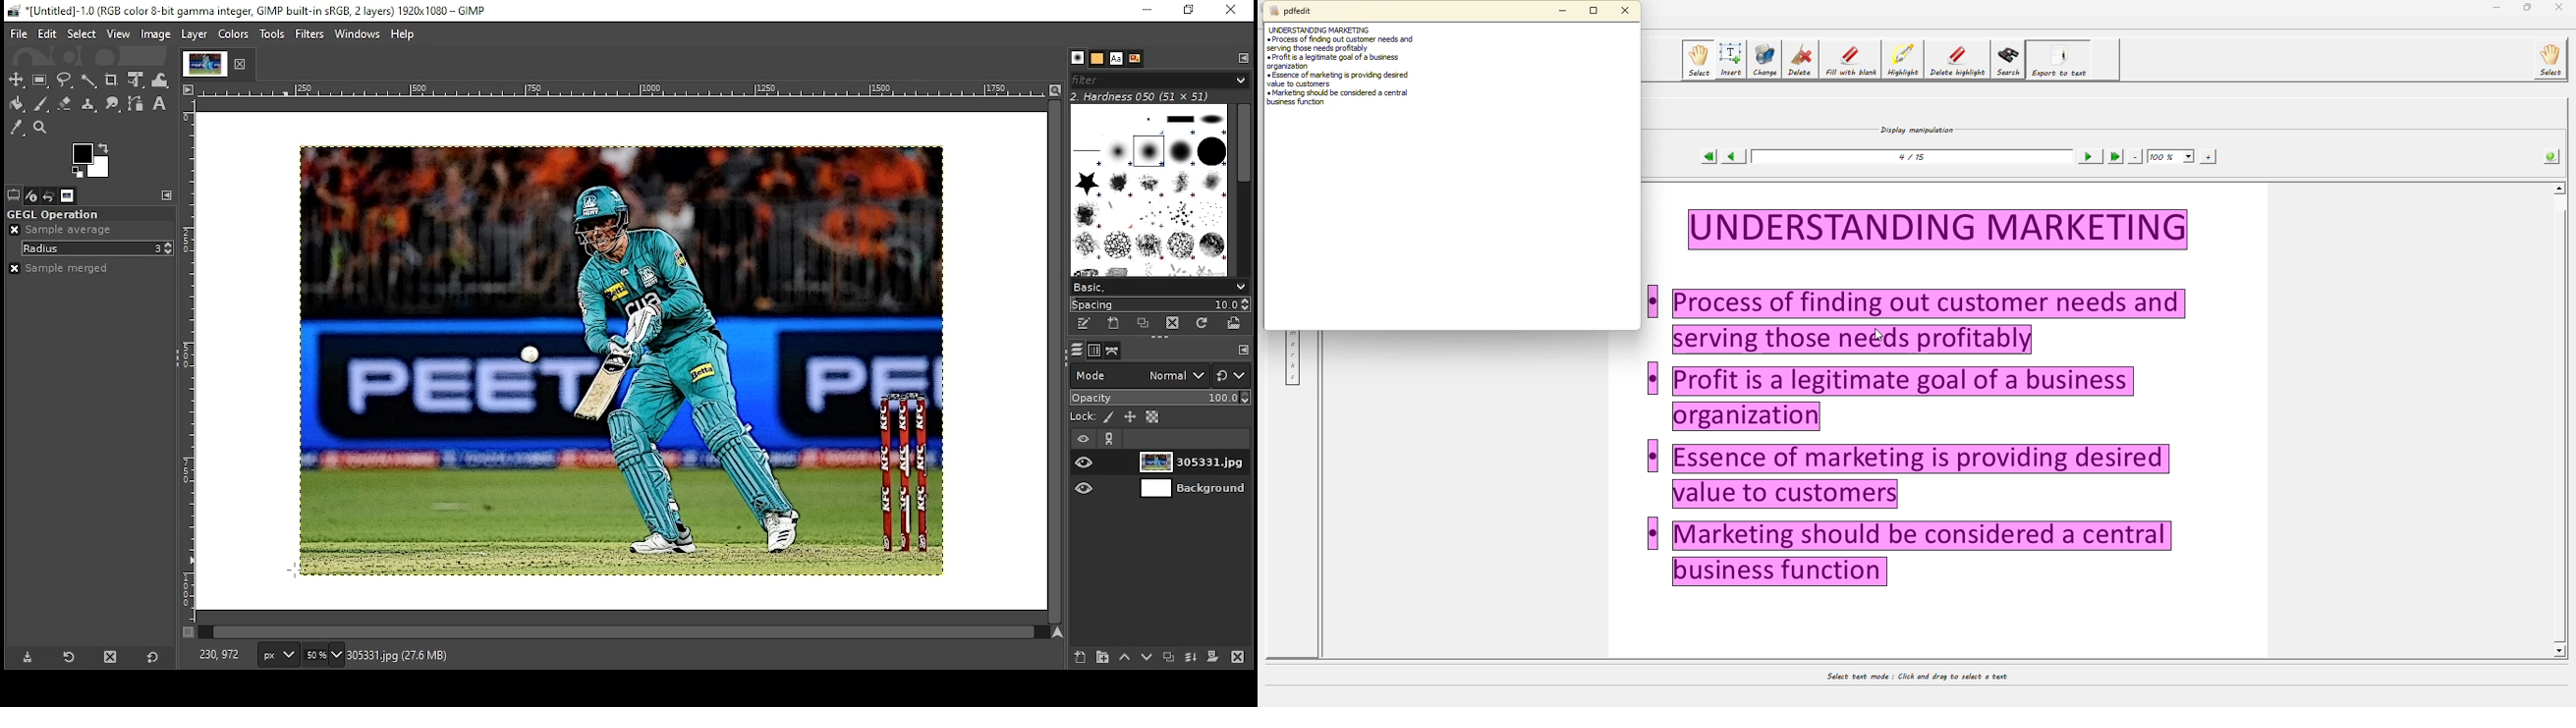 This screenshot has width=2576, height=728. Describe the element at coordinates (1144, 324) in the screenshot. I see `duplicate brush` at that location.